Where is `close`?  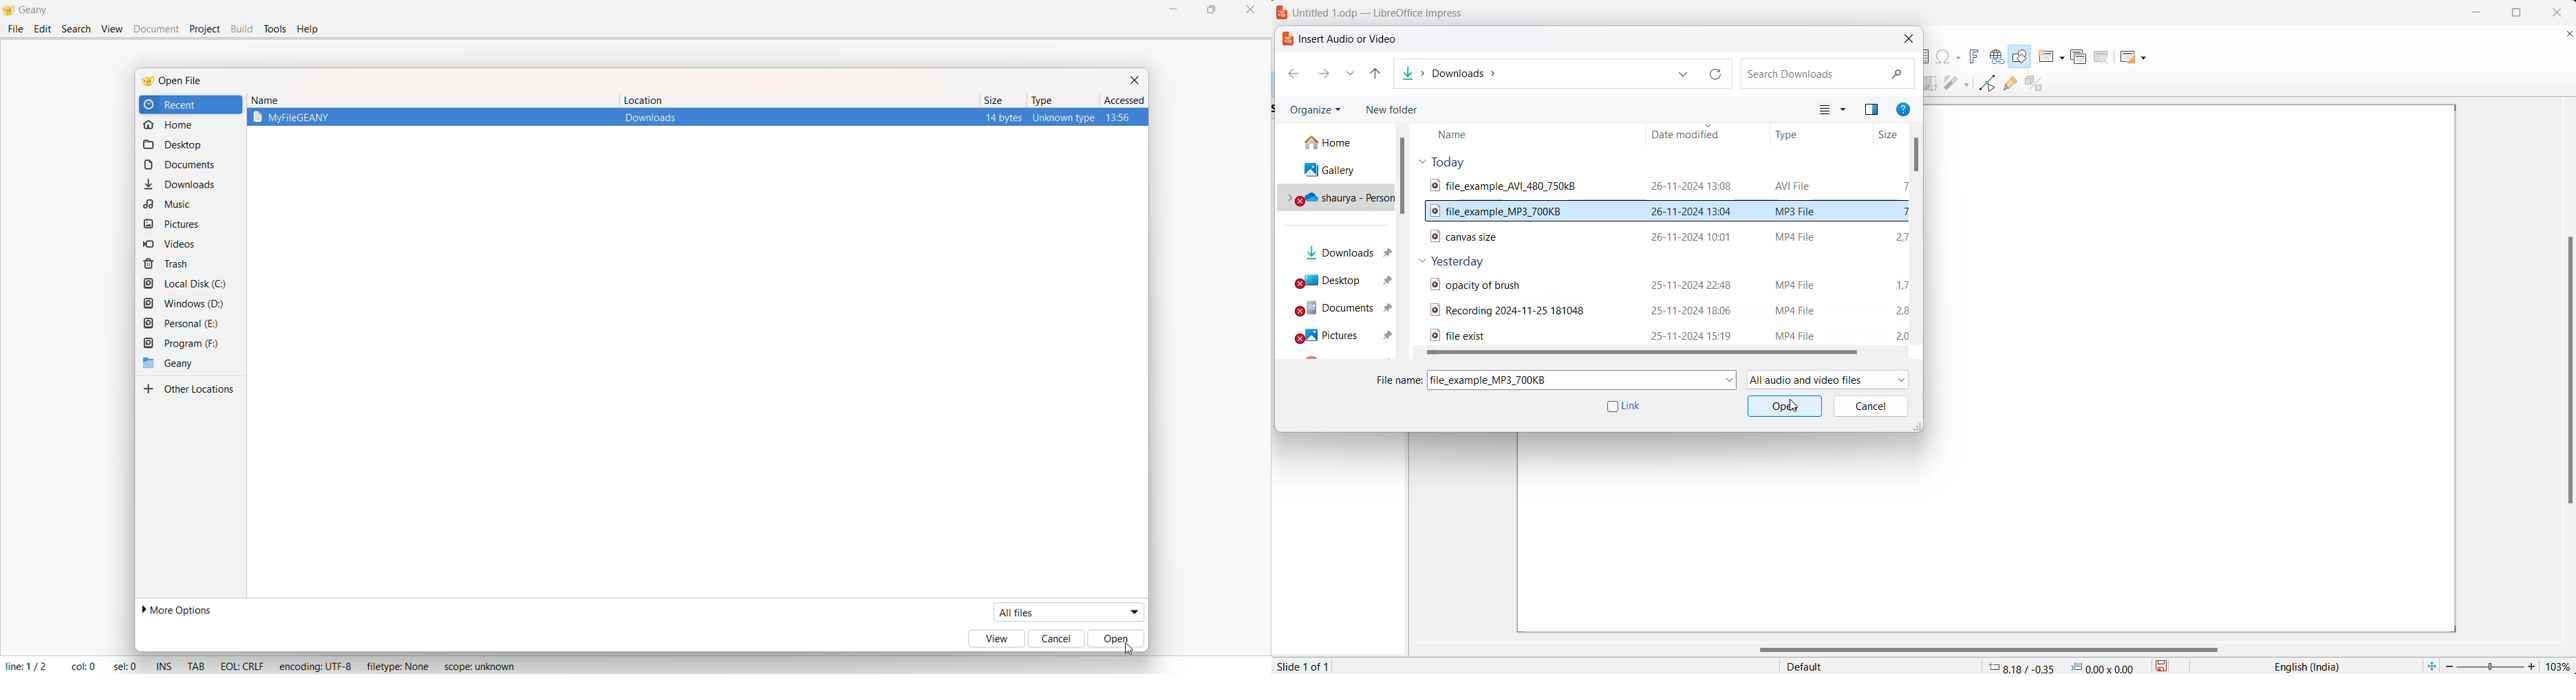 close is located at coordinates (1911, 37).